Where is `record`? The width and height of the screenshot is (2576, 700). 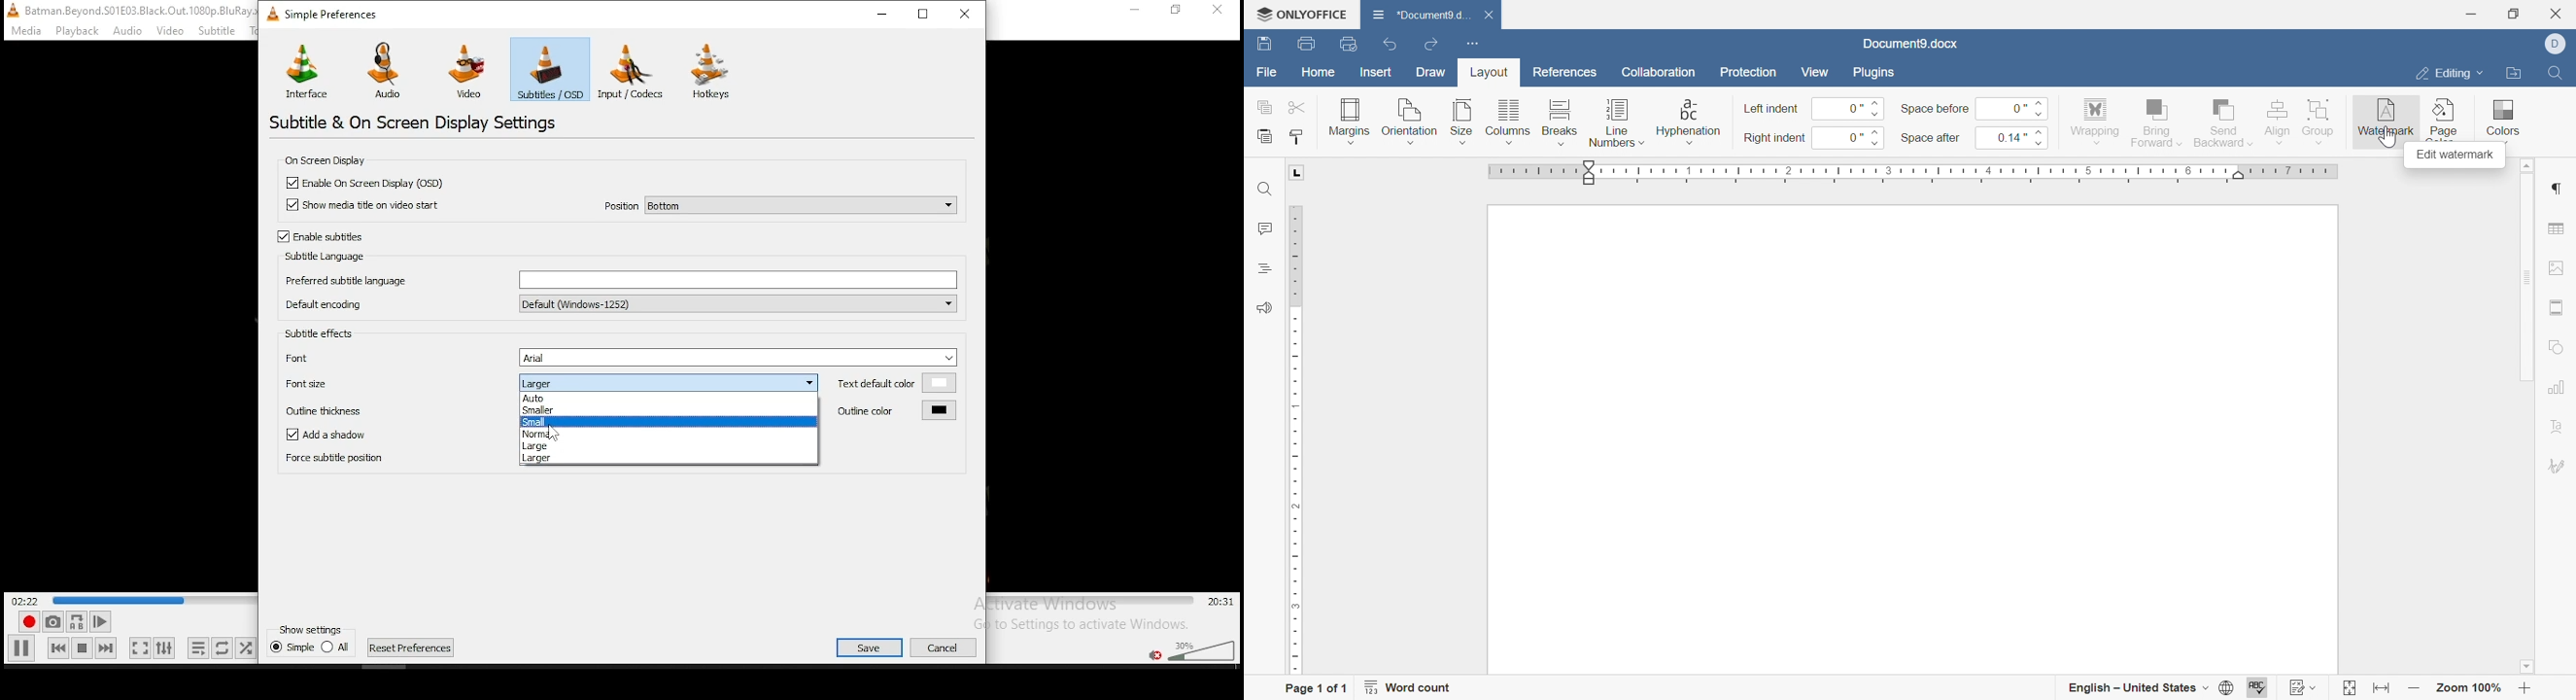
record is located at coordinates (26, 622).